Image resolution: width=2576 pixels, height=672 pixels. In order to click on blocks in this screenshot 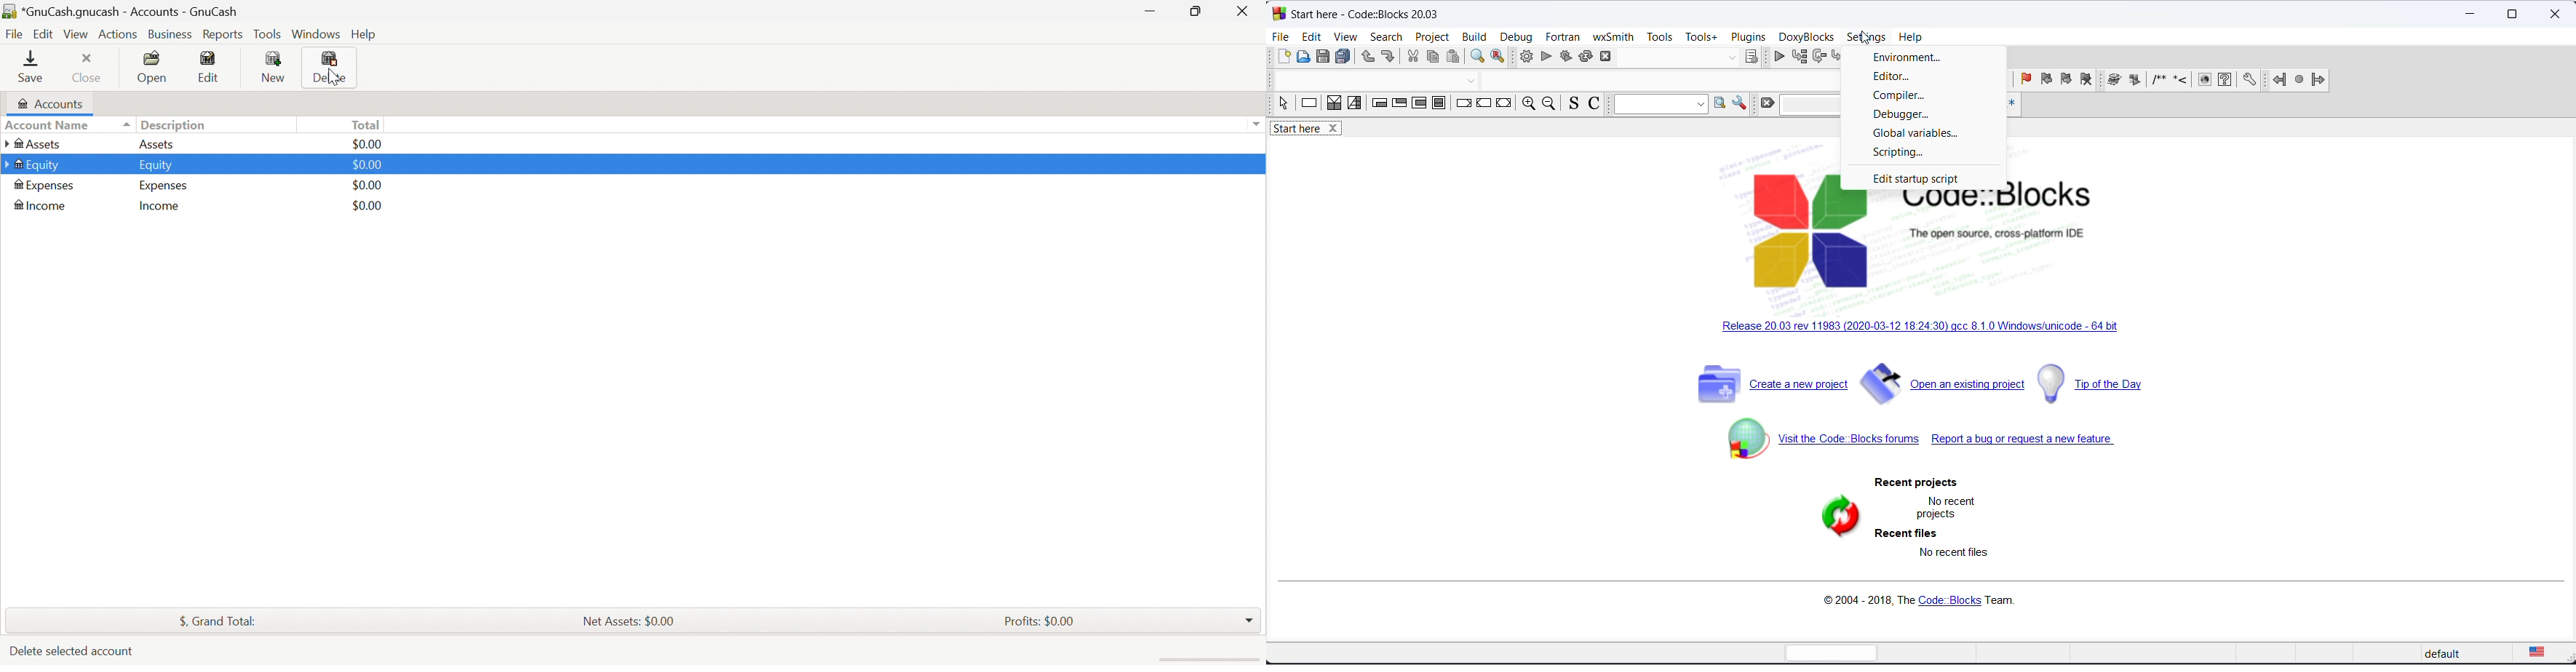, I will do `click(2204, 79)`.